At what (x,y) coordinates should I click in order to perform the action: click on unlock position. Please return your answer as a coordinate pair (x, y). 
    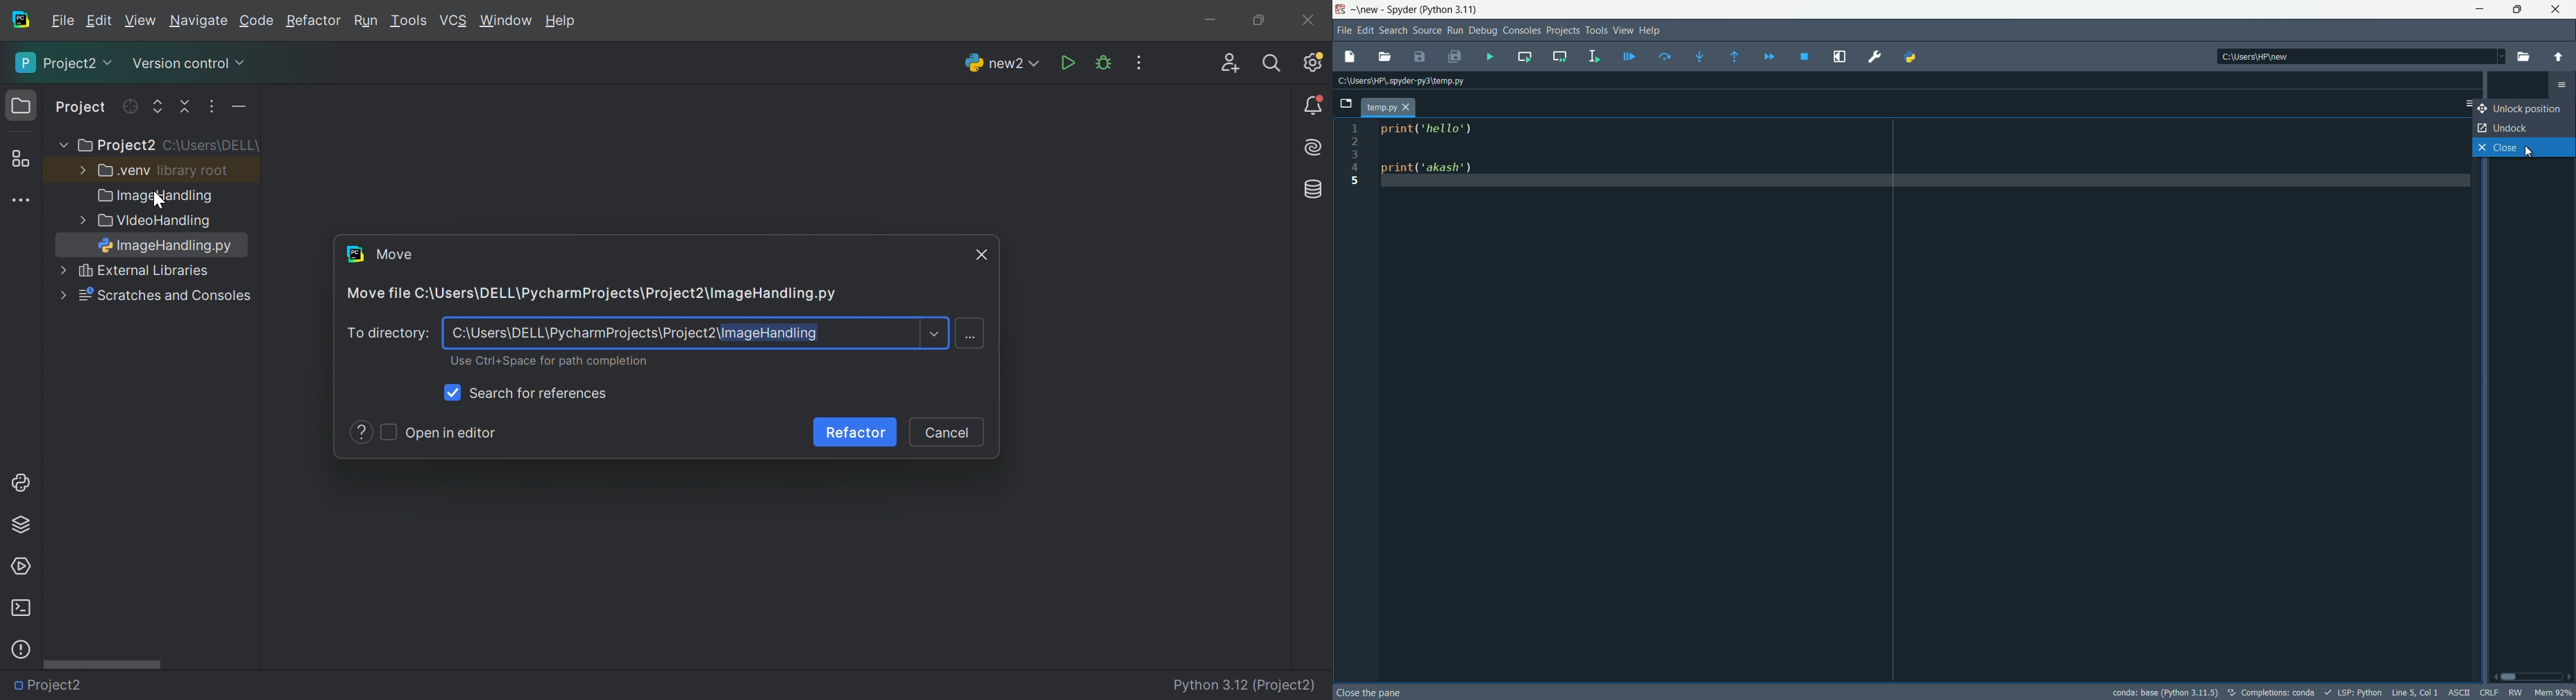
    Looking at the image, I should click on (2525, 109).